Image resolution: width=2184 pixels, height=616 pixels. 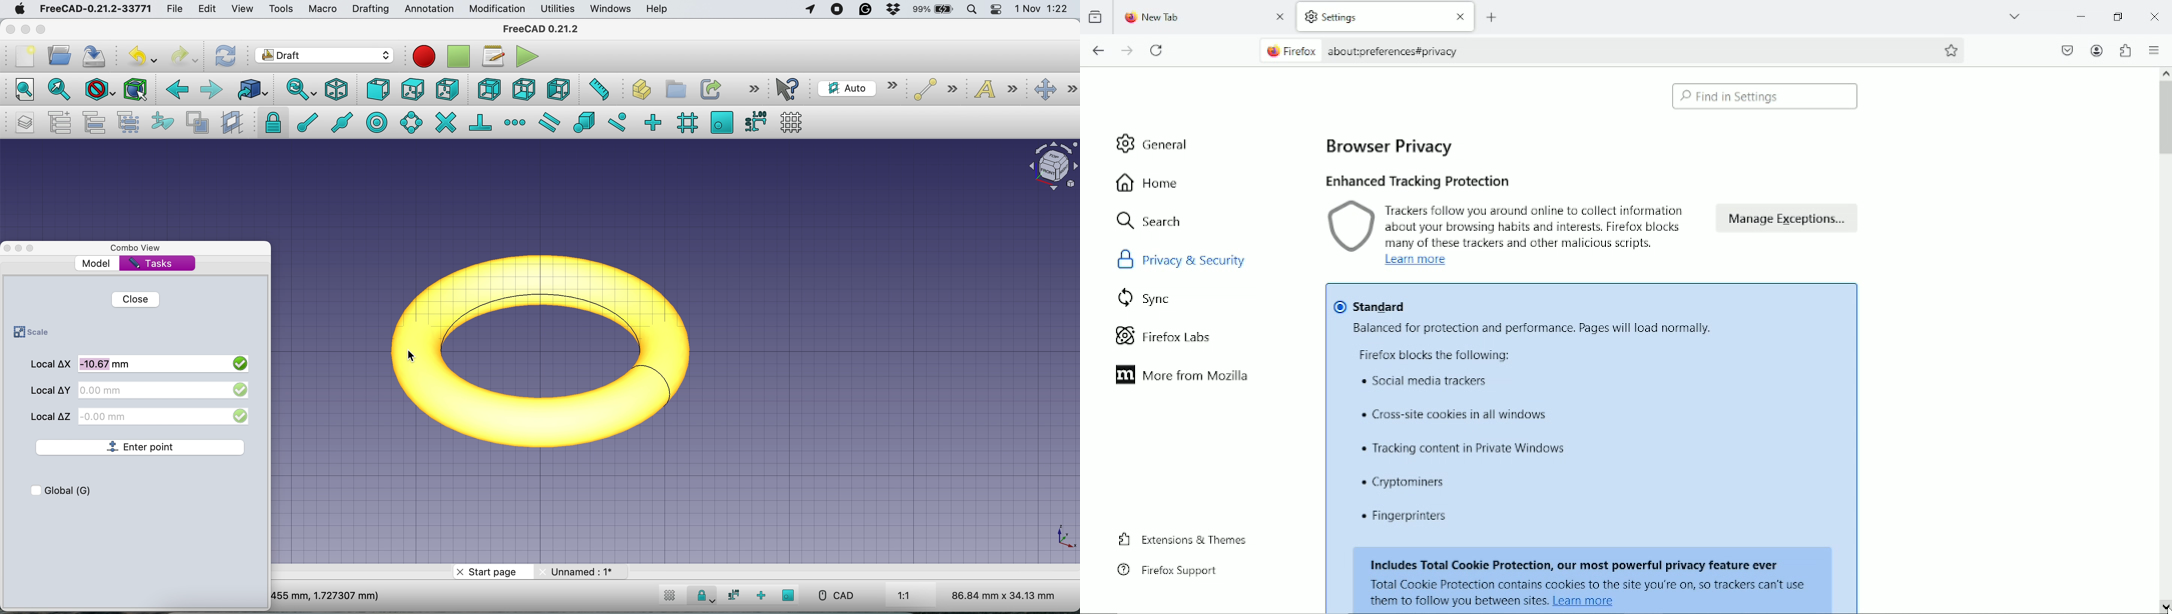 I want to click on add a new named group, so click(x=59, y=122).